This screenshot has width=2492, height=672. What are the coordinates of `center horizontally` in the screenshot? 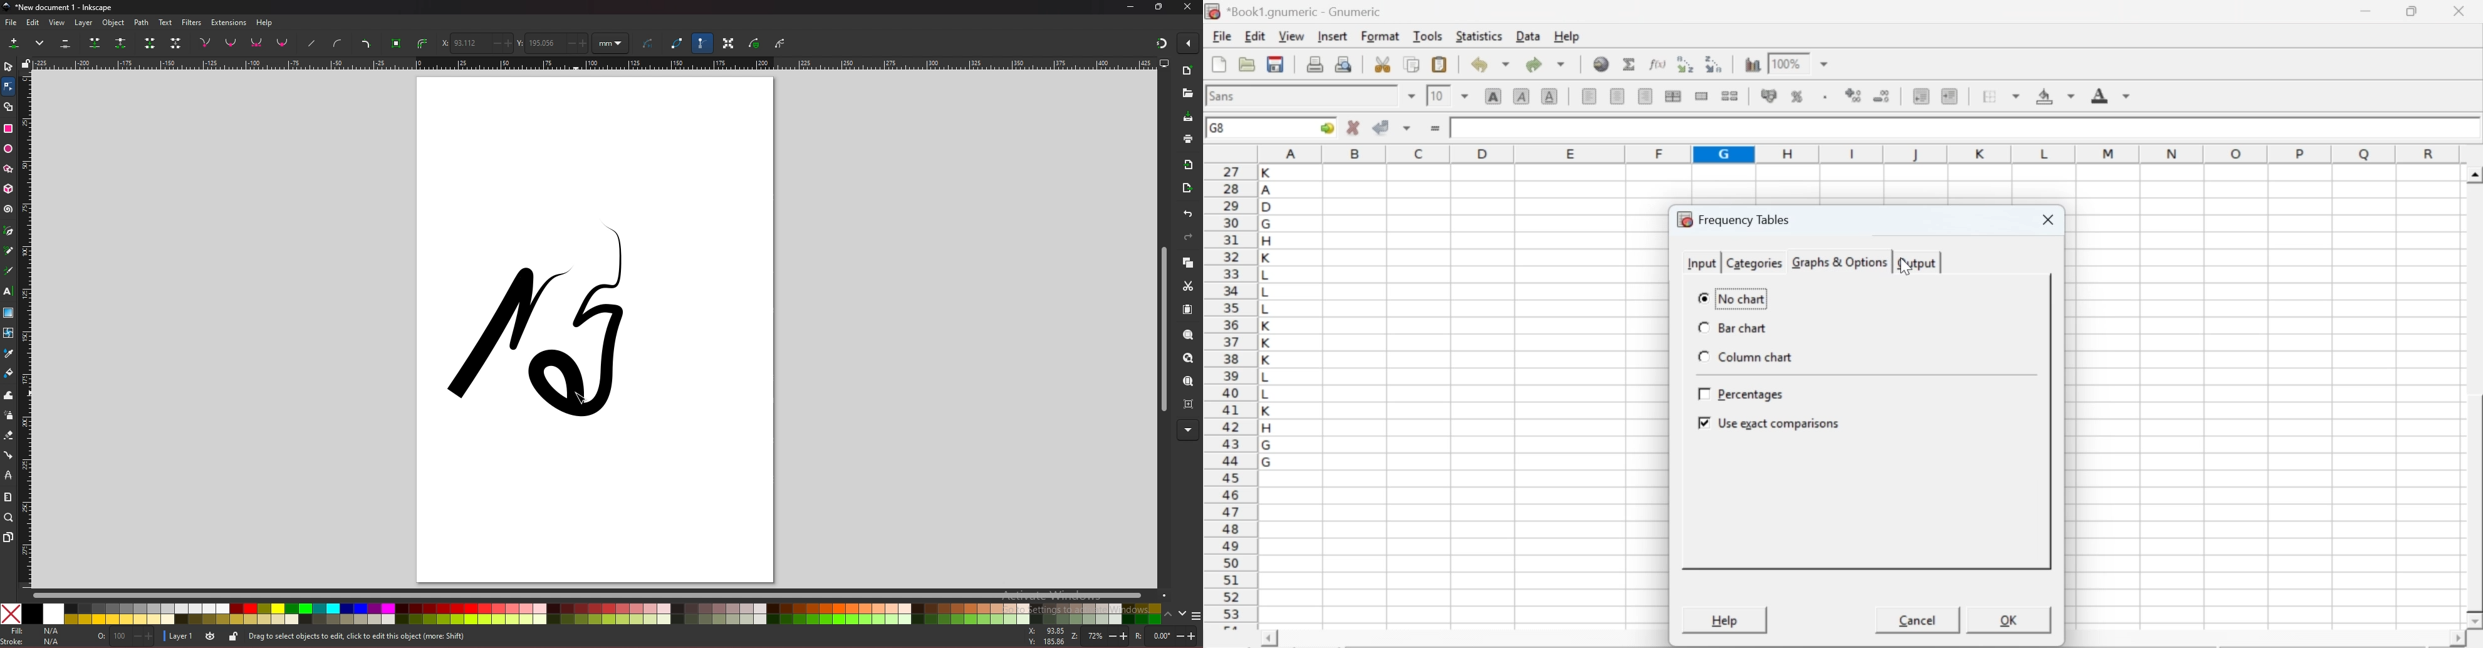 It's located at (1618, 96).